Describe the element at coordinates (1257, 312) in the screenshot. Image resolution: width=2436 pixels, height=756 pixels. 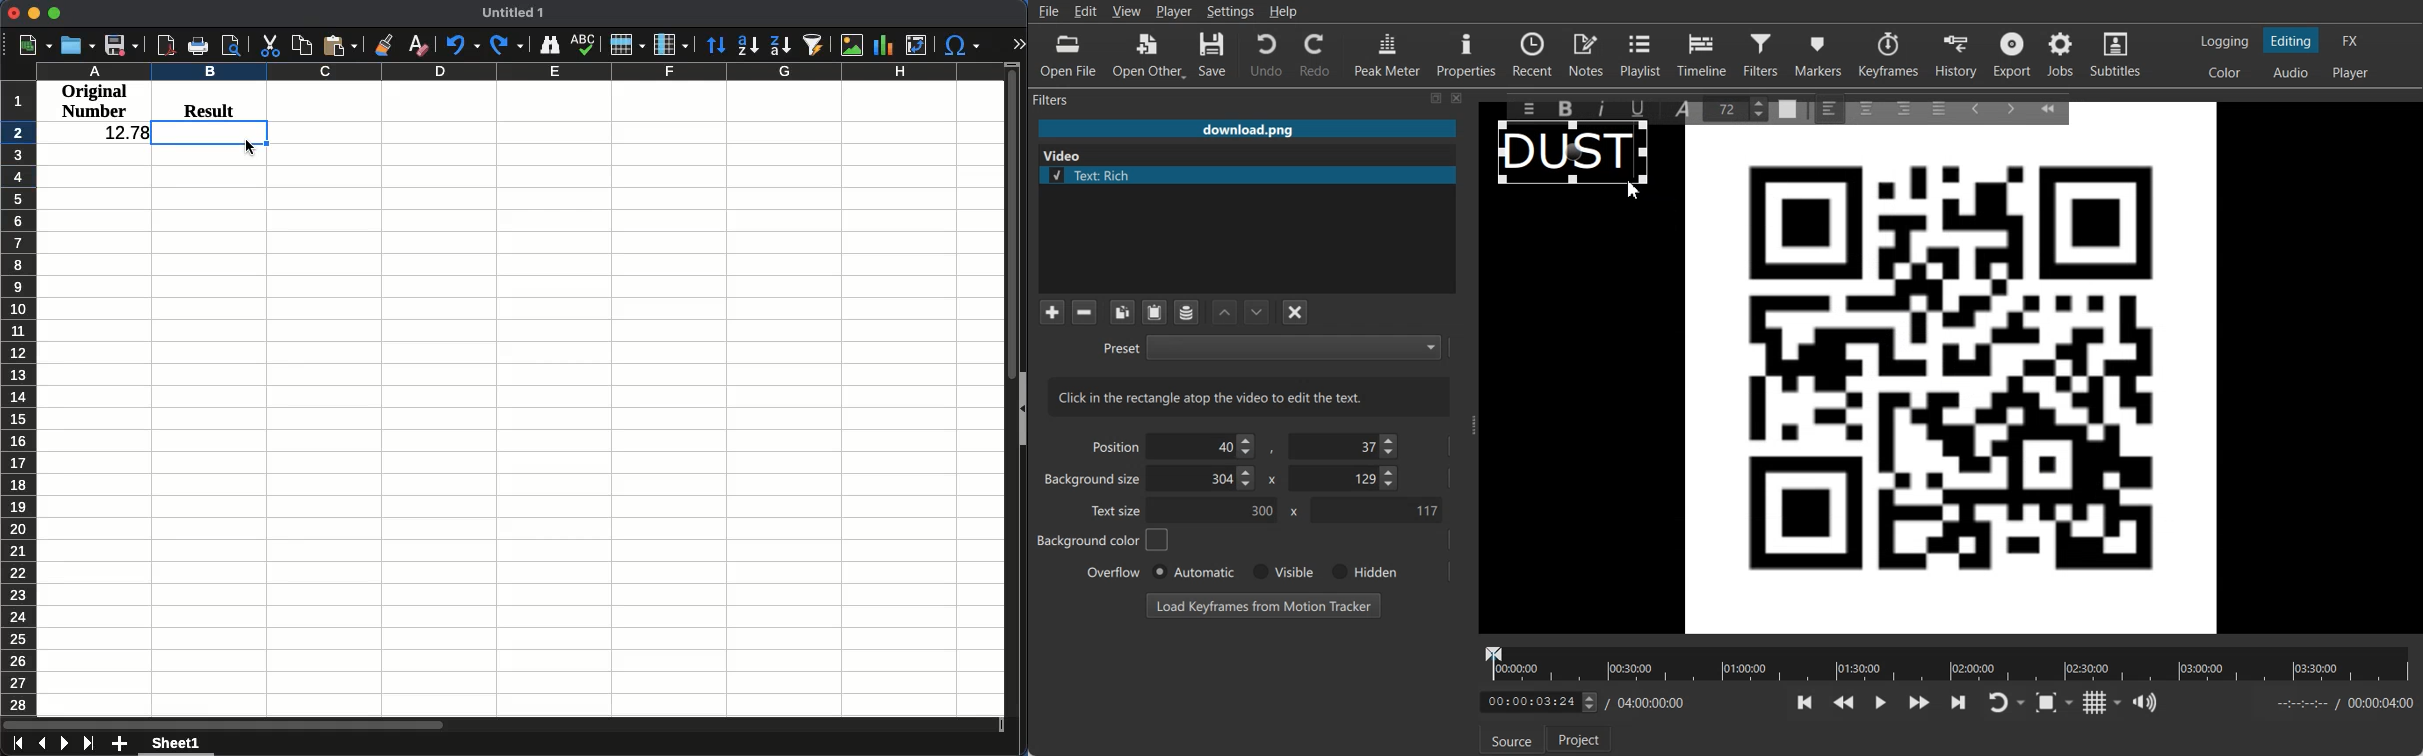
I see `Move Filter Down` at that location.